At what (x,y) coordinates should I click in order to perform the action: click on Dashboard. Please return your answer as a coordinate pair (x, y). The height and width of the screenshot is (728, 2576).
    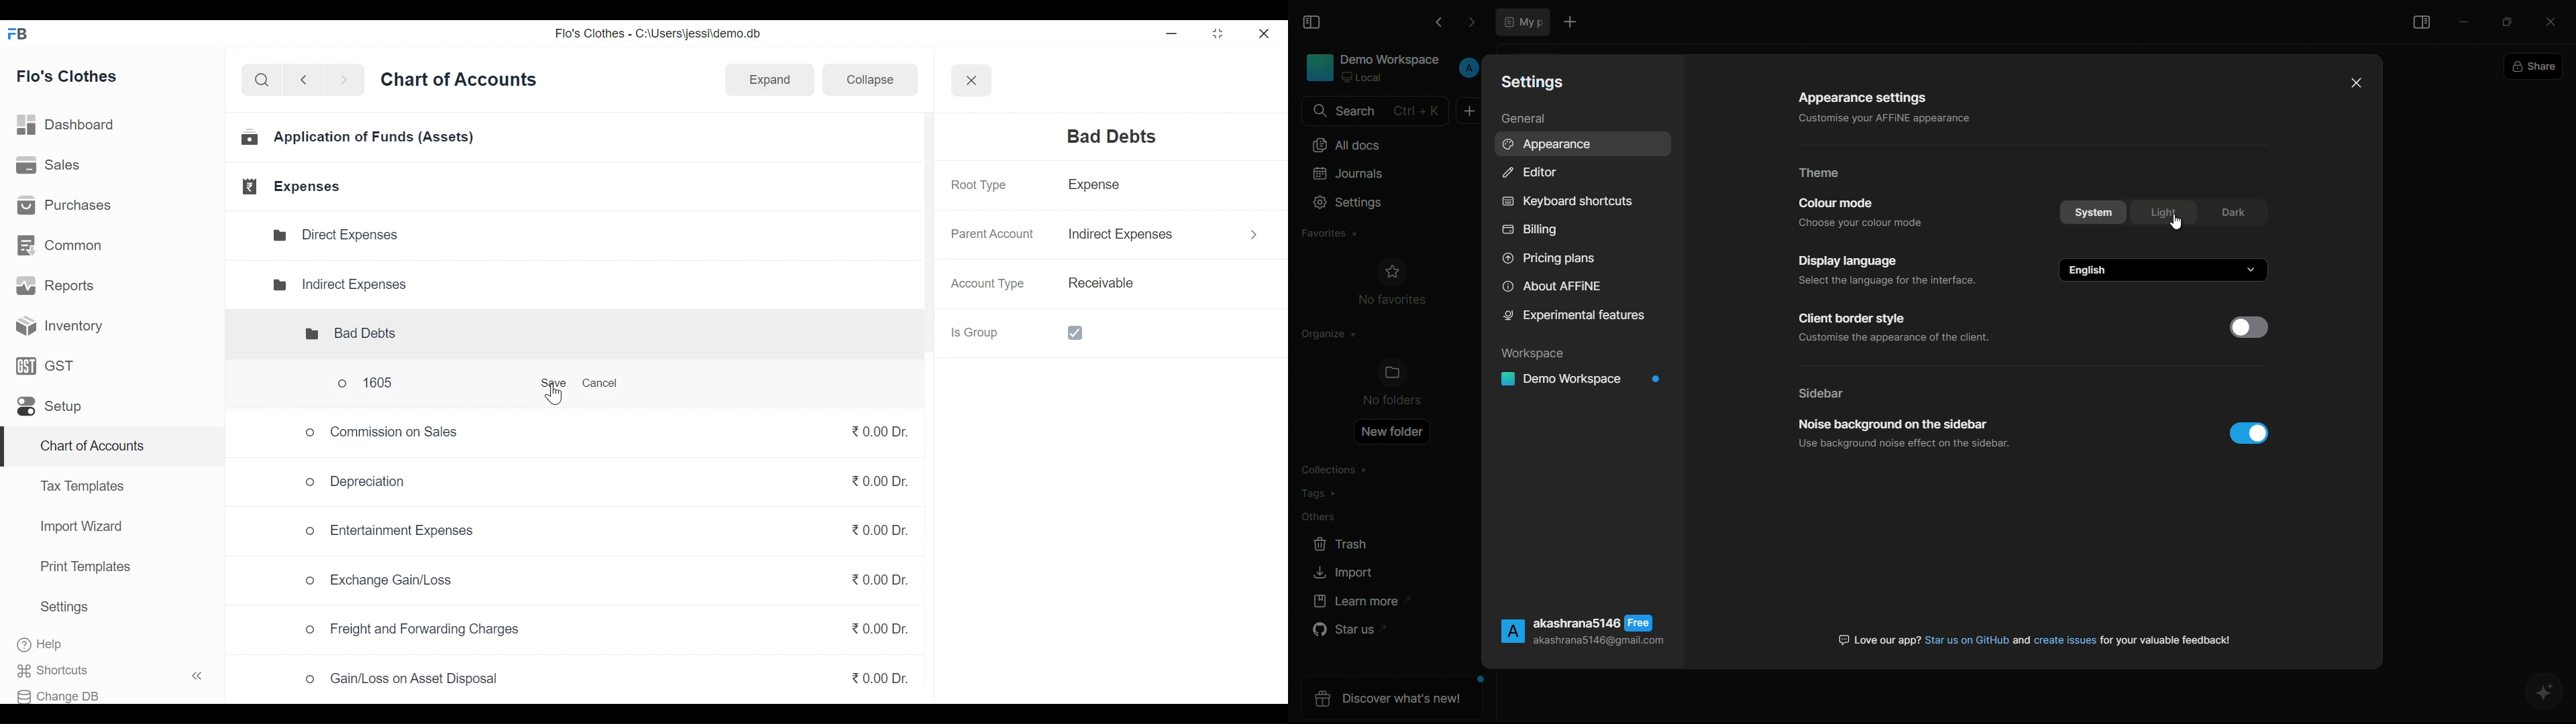
    Looking at the image, I should click on (72, 125).